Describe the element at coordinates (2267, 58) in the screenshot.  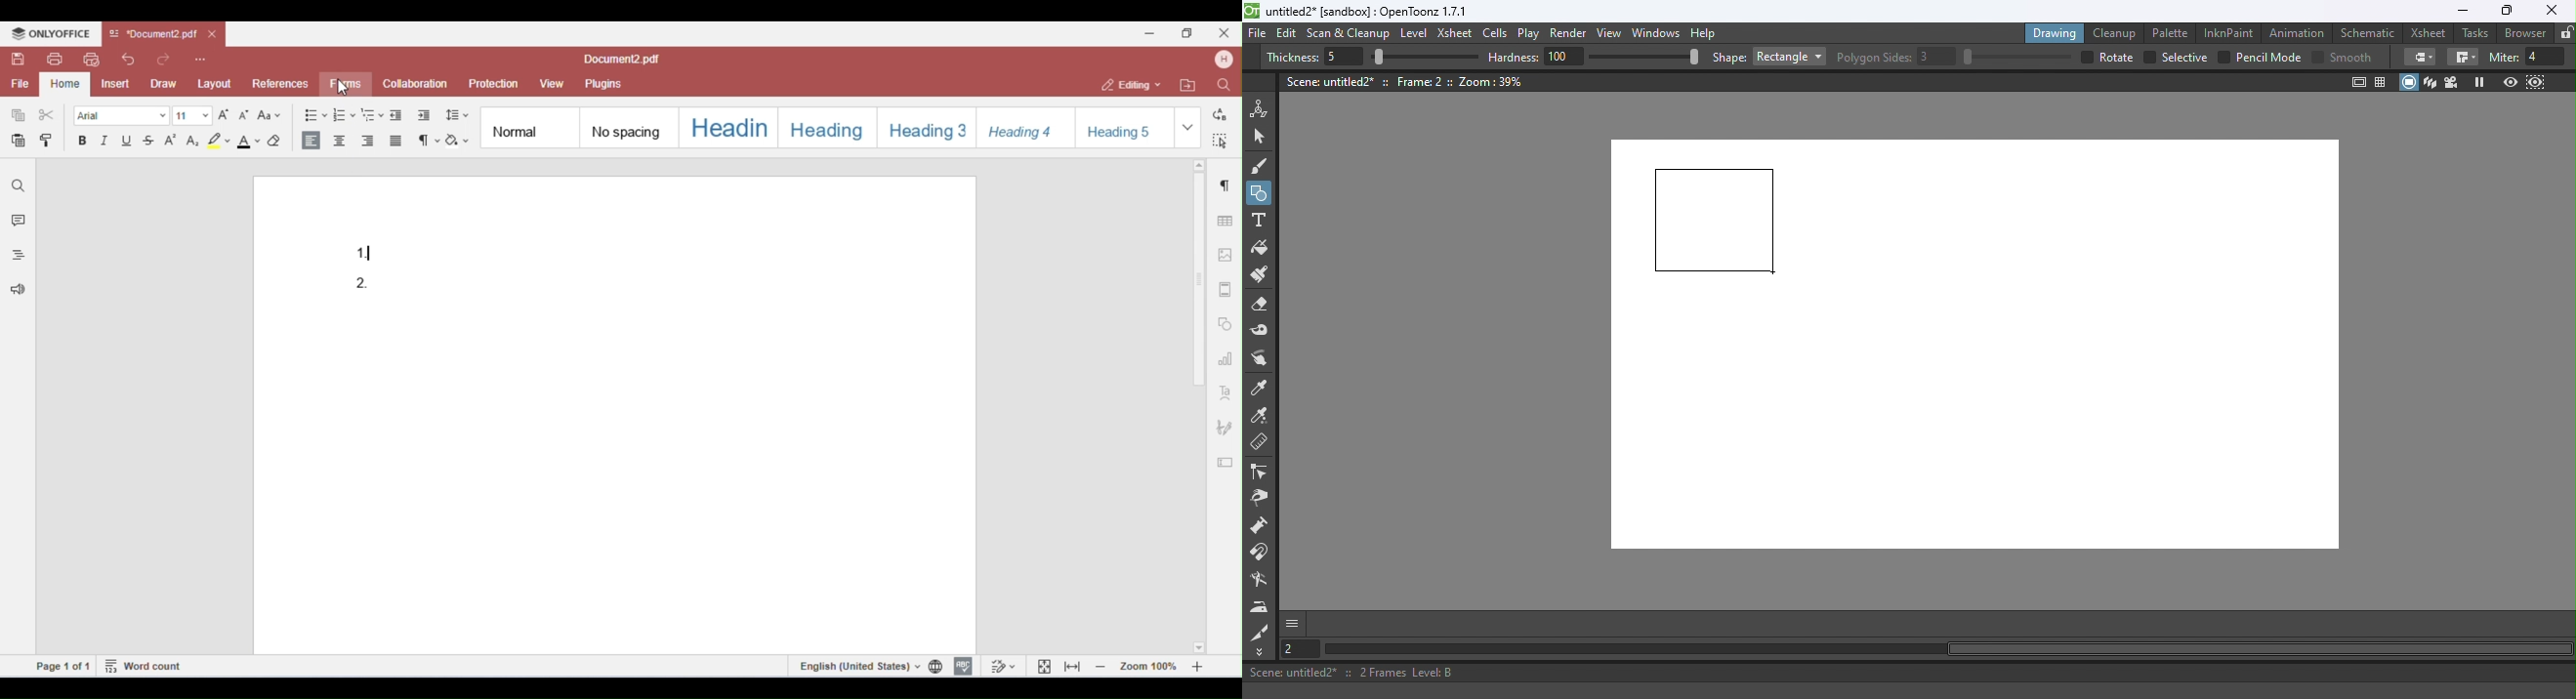
I see `Pencil mode` at that location.